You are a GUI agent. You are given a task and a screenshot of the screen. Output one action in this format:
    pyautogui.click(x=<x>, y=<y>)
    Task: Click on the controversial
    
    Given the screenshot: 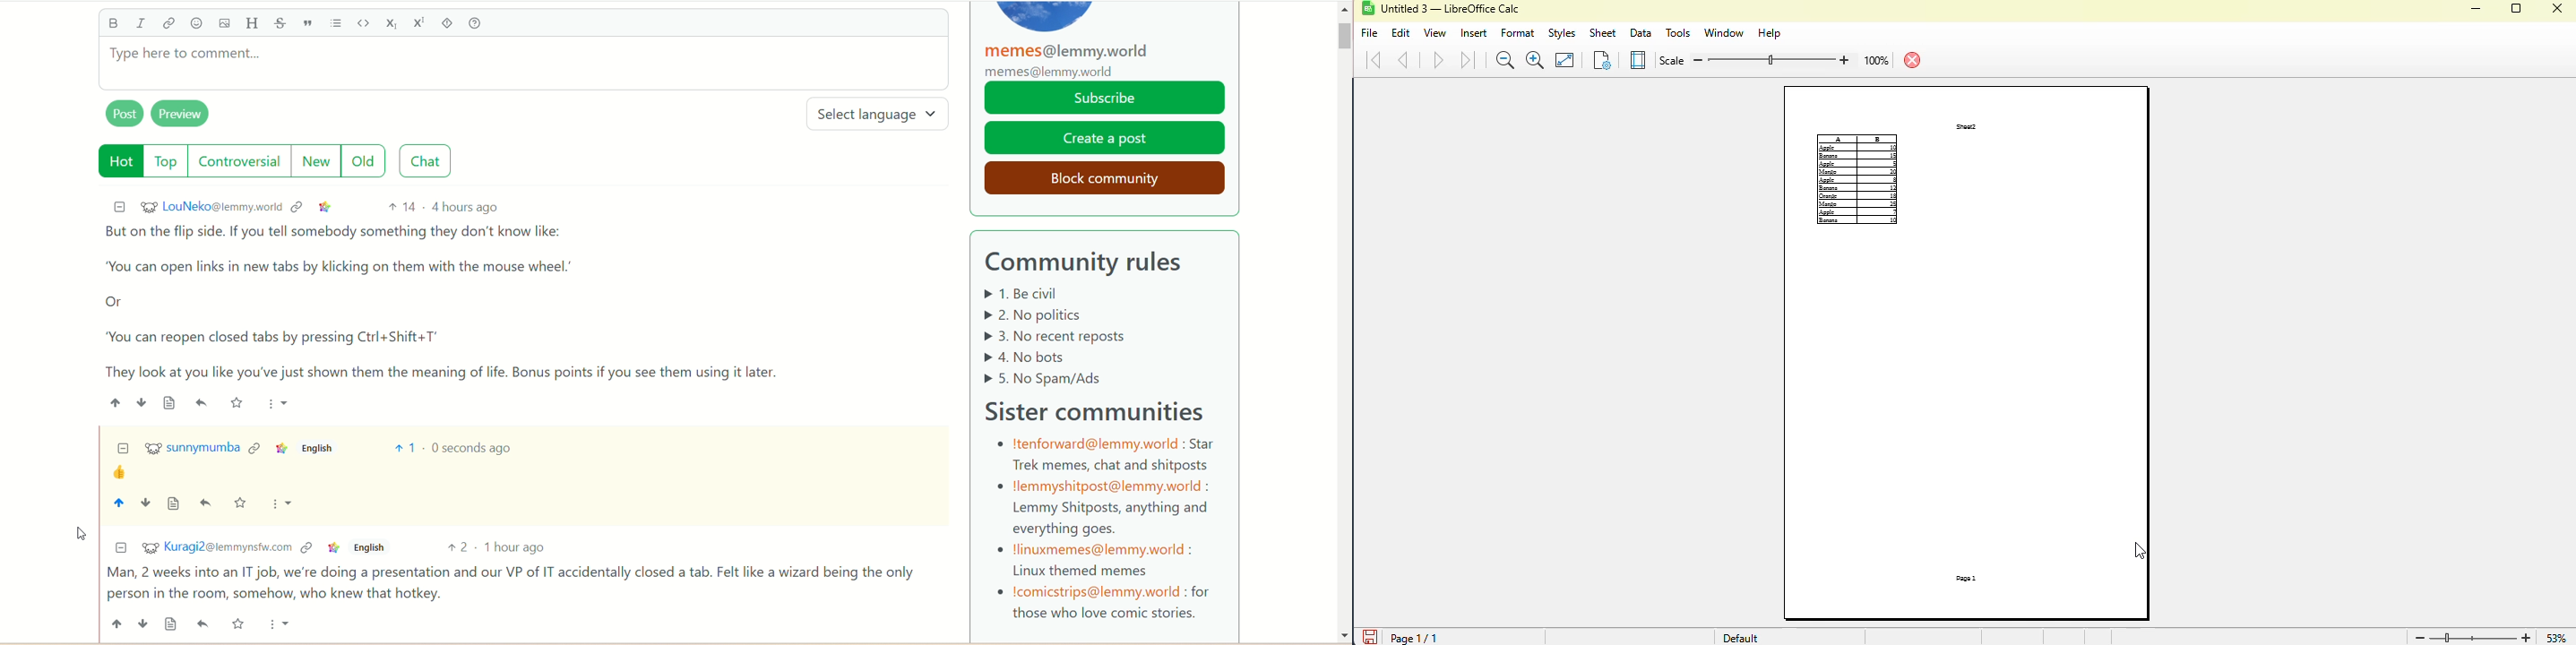 What is the action you would take?
    pyautogui.click(x=243, y=161)
    